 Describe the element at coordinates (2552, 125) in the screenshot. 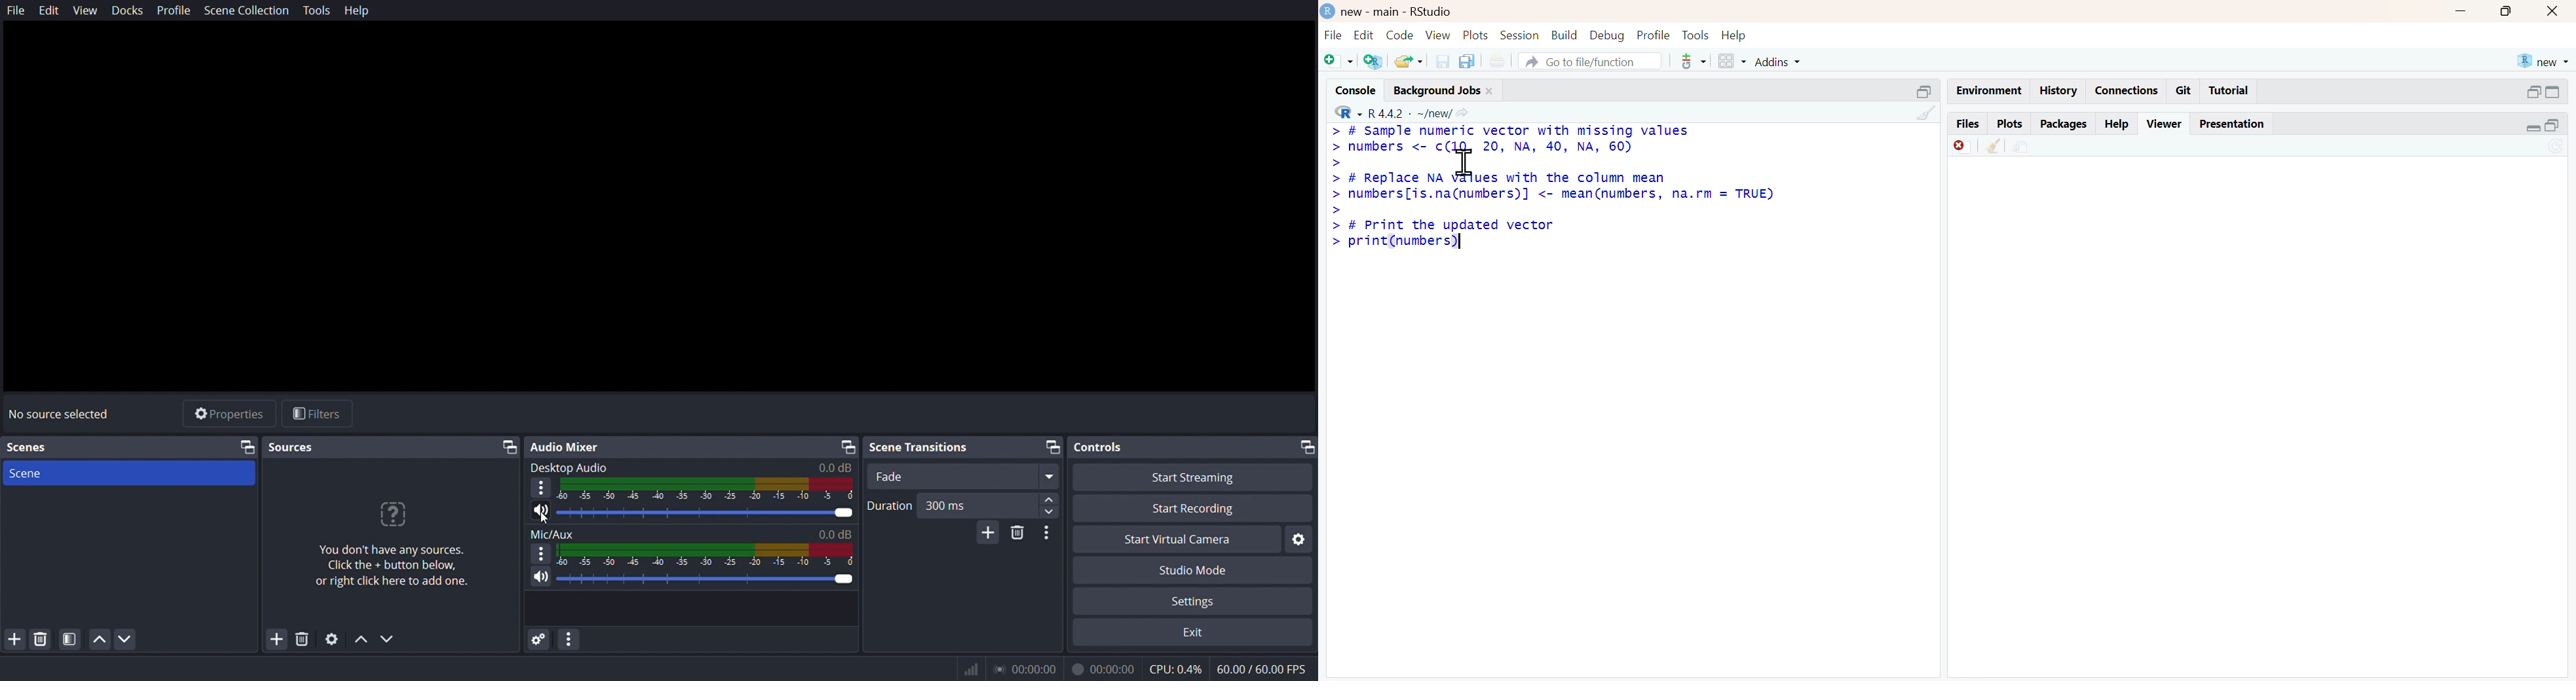

I see `open in separate window` at that location.